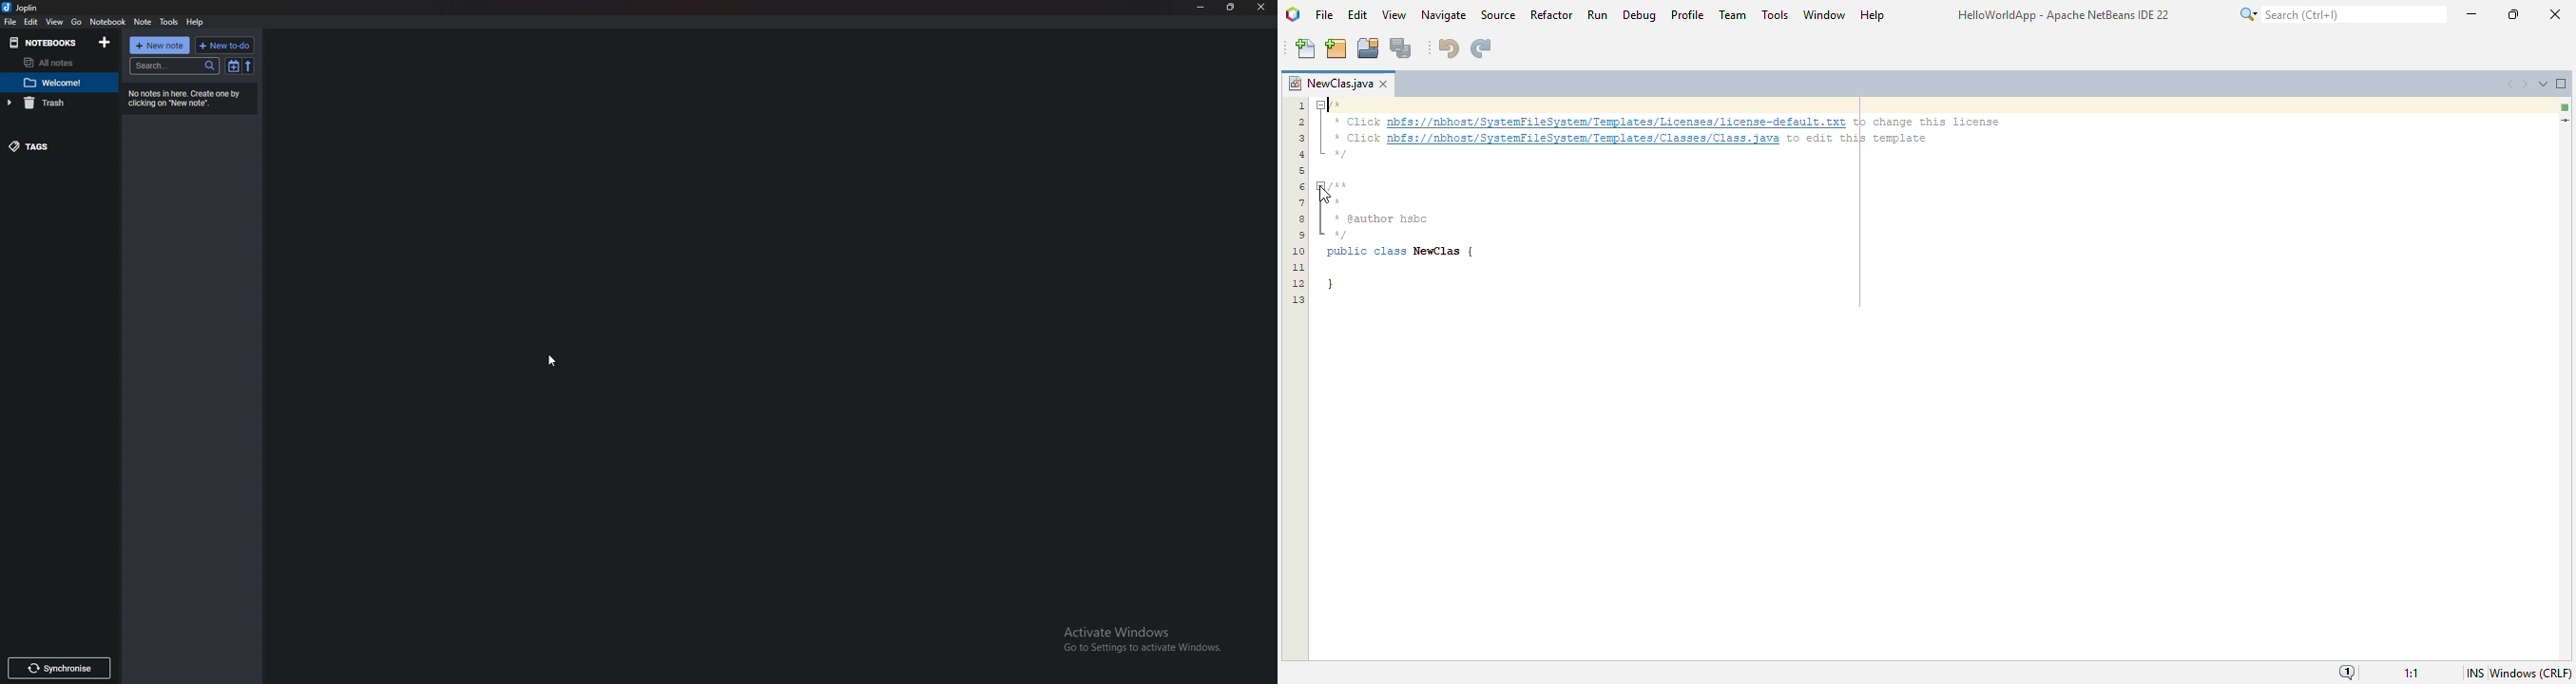 This screenshot has height=700, width=2576. Describe the element at coordinates (1383, 84) in the screenshot. I see `close window` at that location.